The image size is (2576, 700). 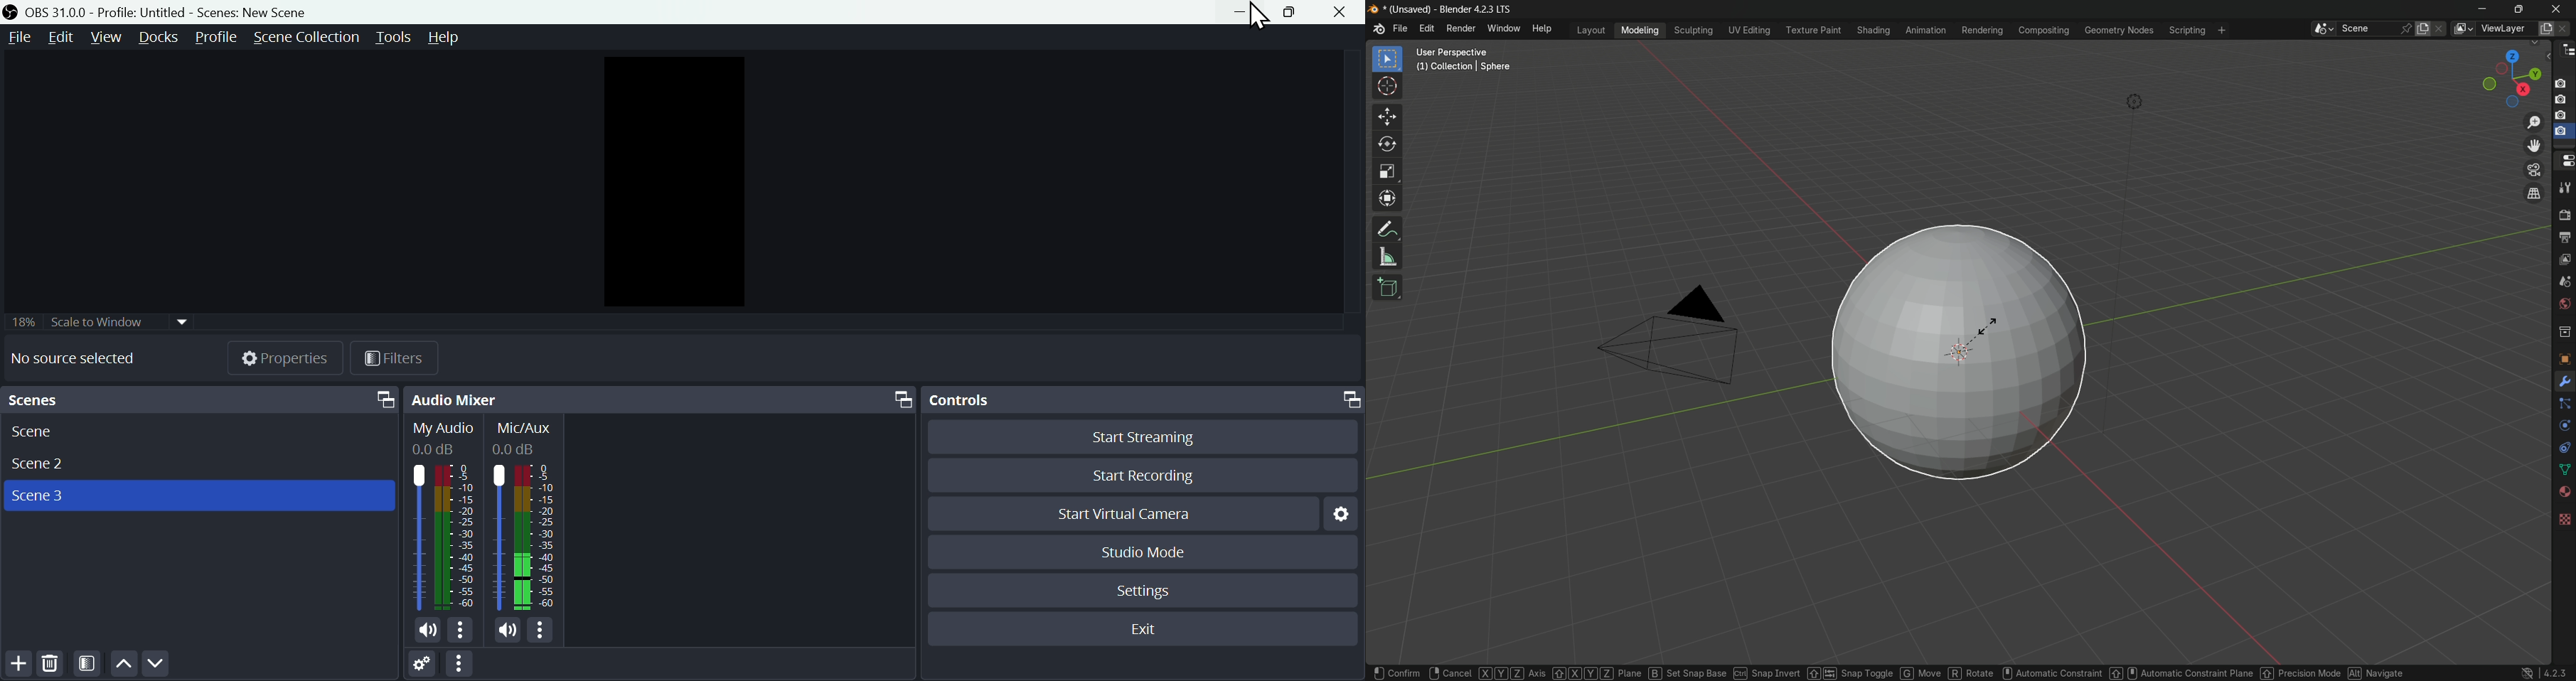 What do you see at coordinates (393, 36) in the screenshot?
I see `Tools` at bounding box center [393, 36].